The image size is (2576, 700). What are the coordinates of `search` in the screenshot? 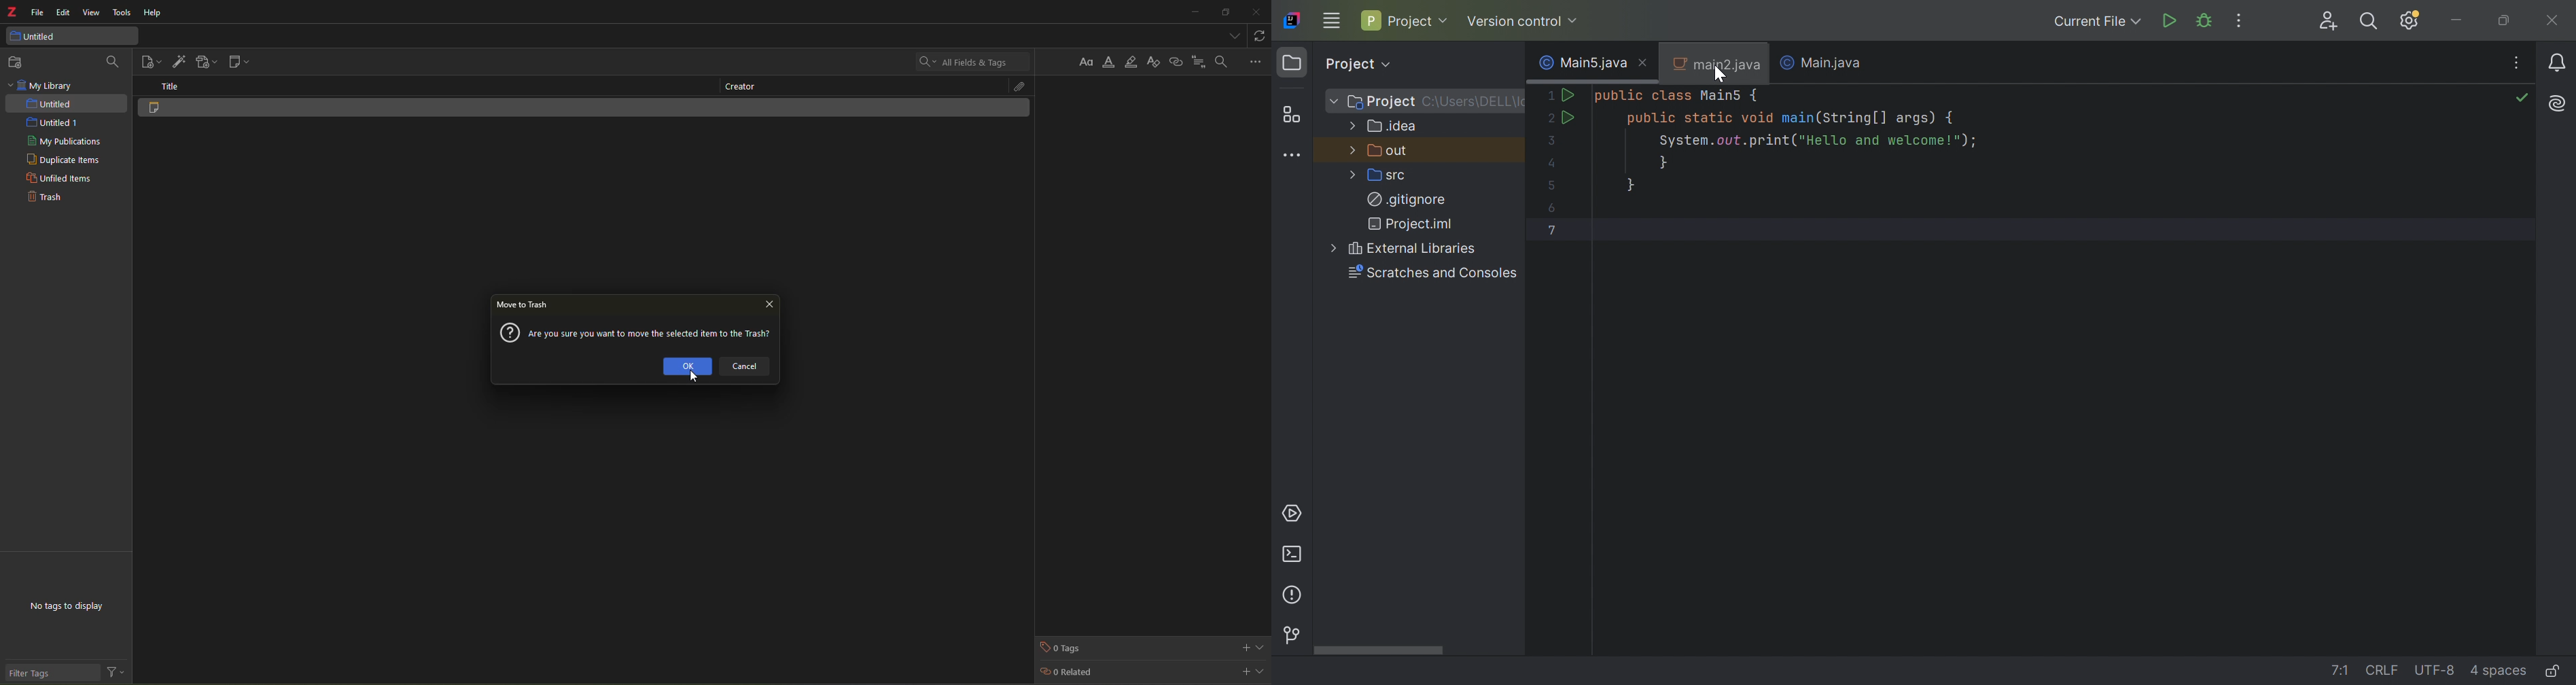 It's located at (970, 62).